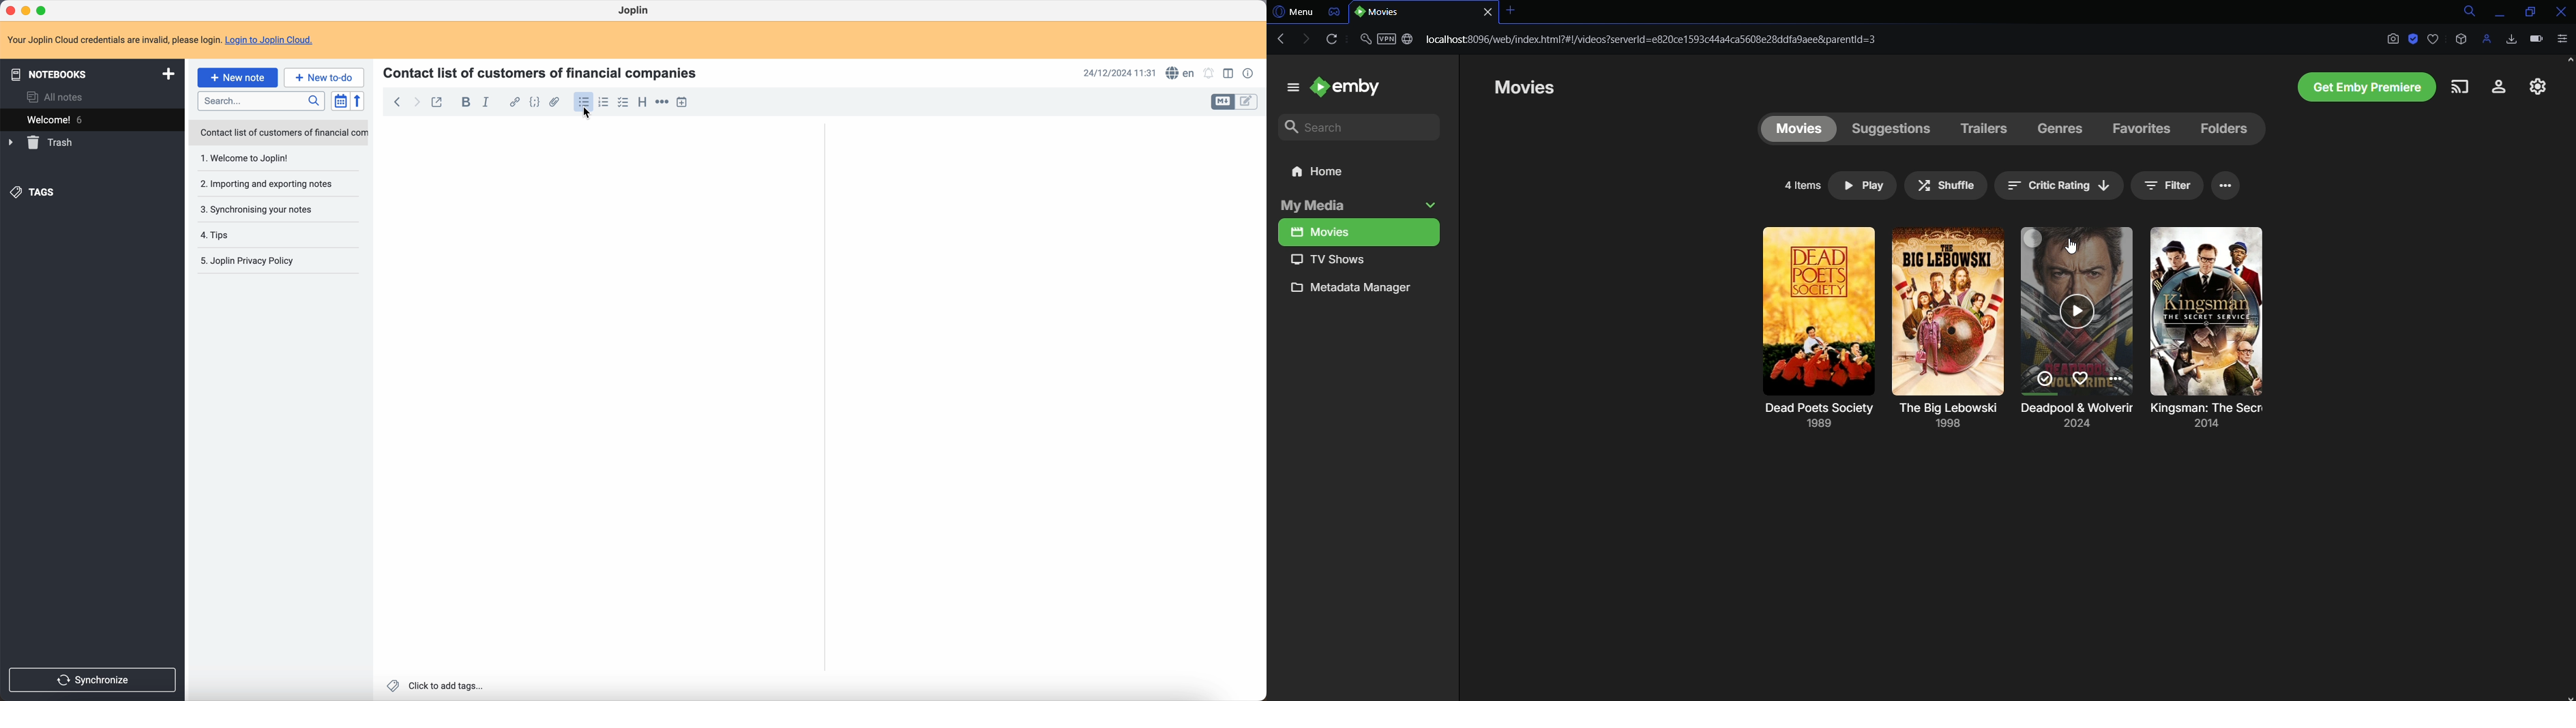  What do you see at coordinates (397, 101) in the screenshot?
I see `back` at bounding box center [397, 101].